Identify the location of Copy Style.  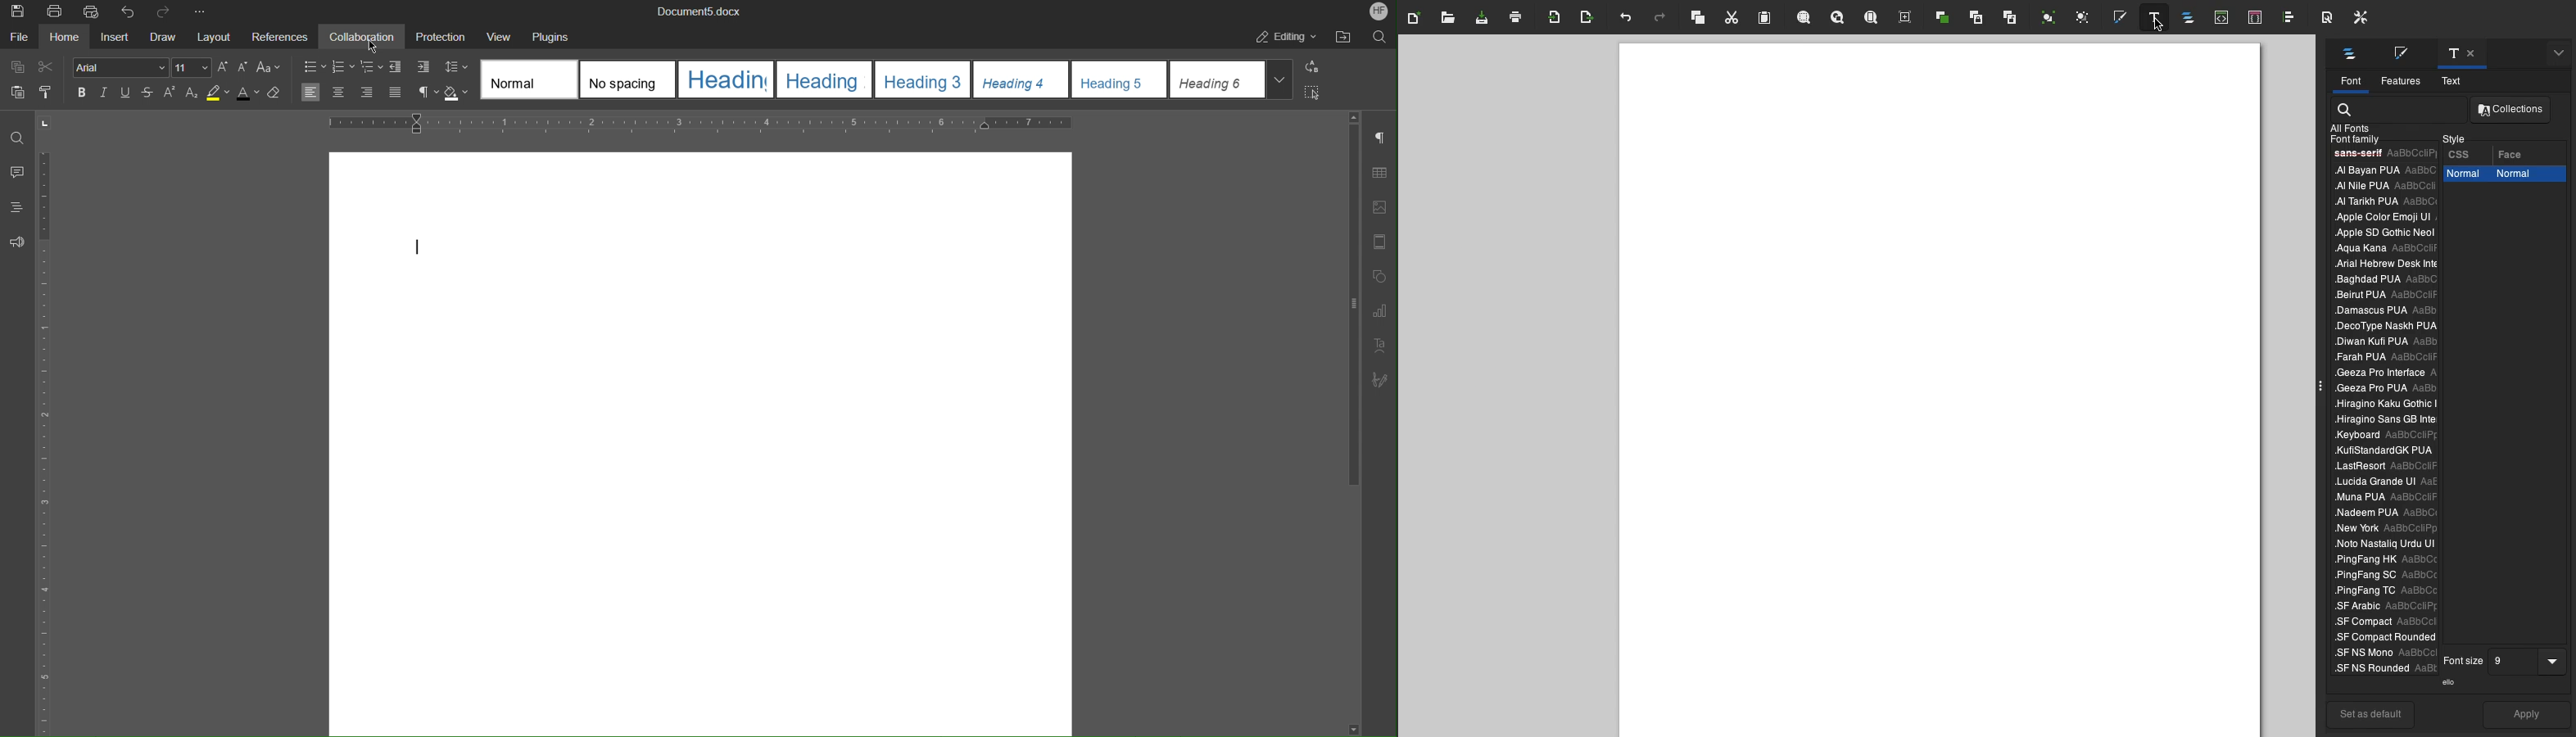
(48, 92).